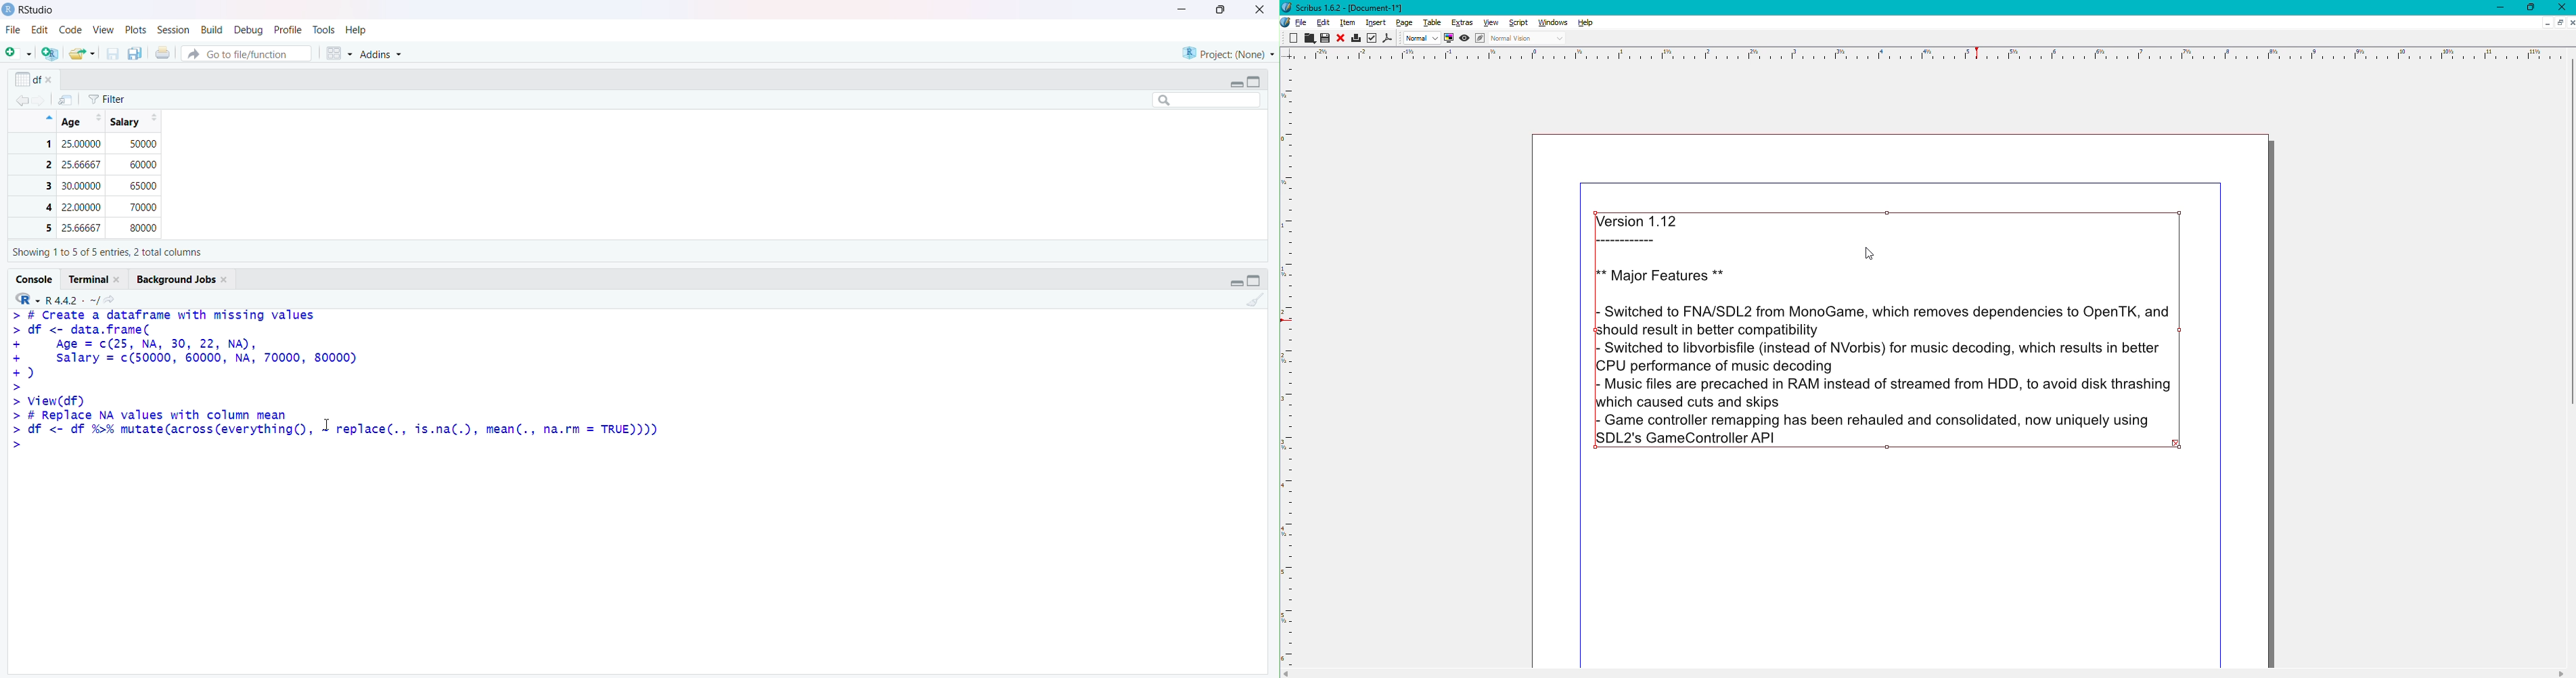 The height and width of the screenshot is (700, 2576). Describe the element at coordinates (102, 31) in the screenshot. I see `View` at that location.